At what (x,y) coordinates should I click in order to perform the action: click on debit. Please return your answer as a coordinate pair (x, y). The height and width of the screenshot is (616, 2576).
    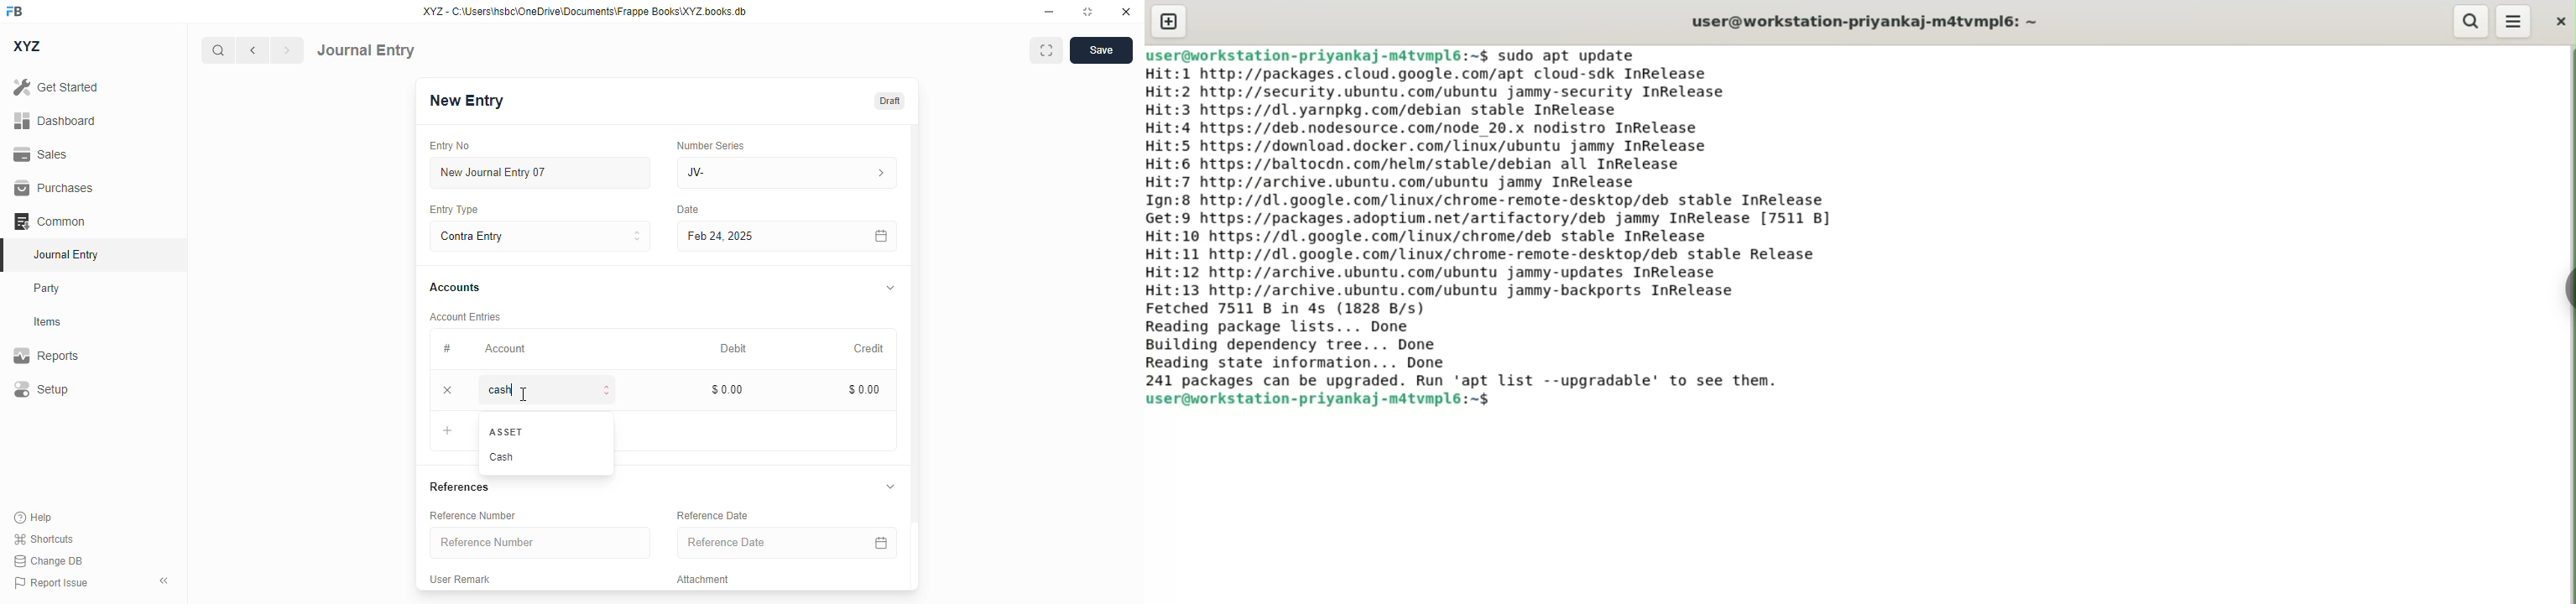
    Looking at the image, I should click on (734, 348).